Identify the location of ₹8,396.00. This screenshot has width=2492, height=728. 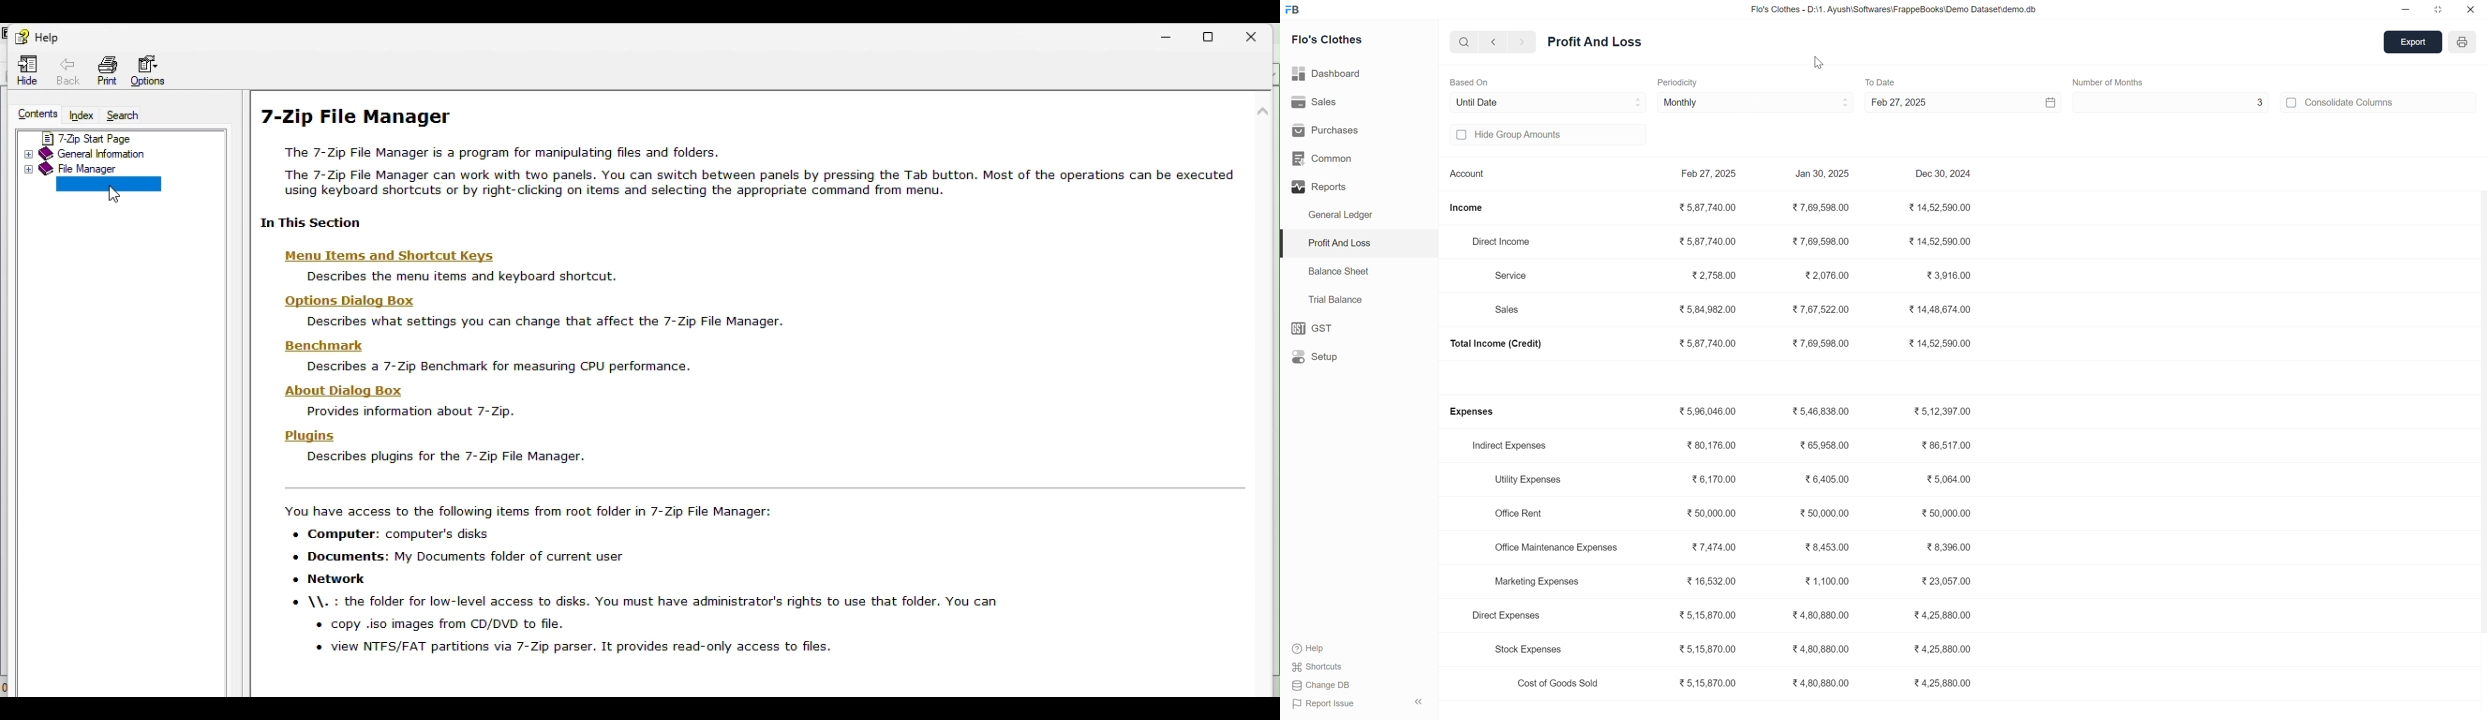
(1950, 548).